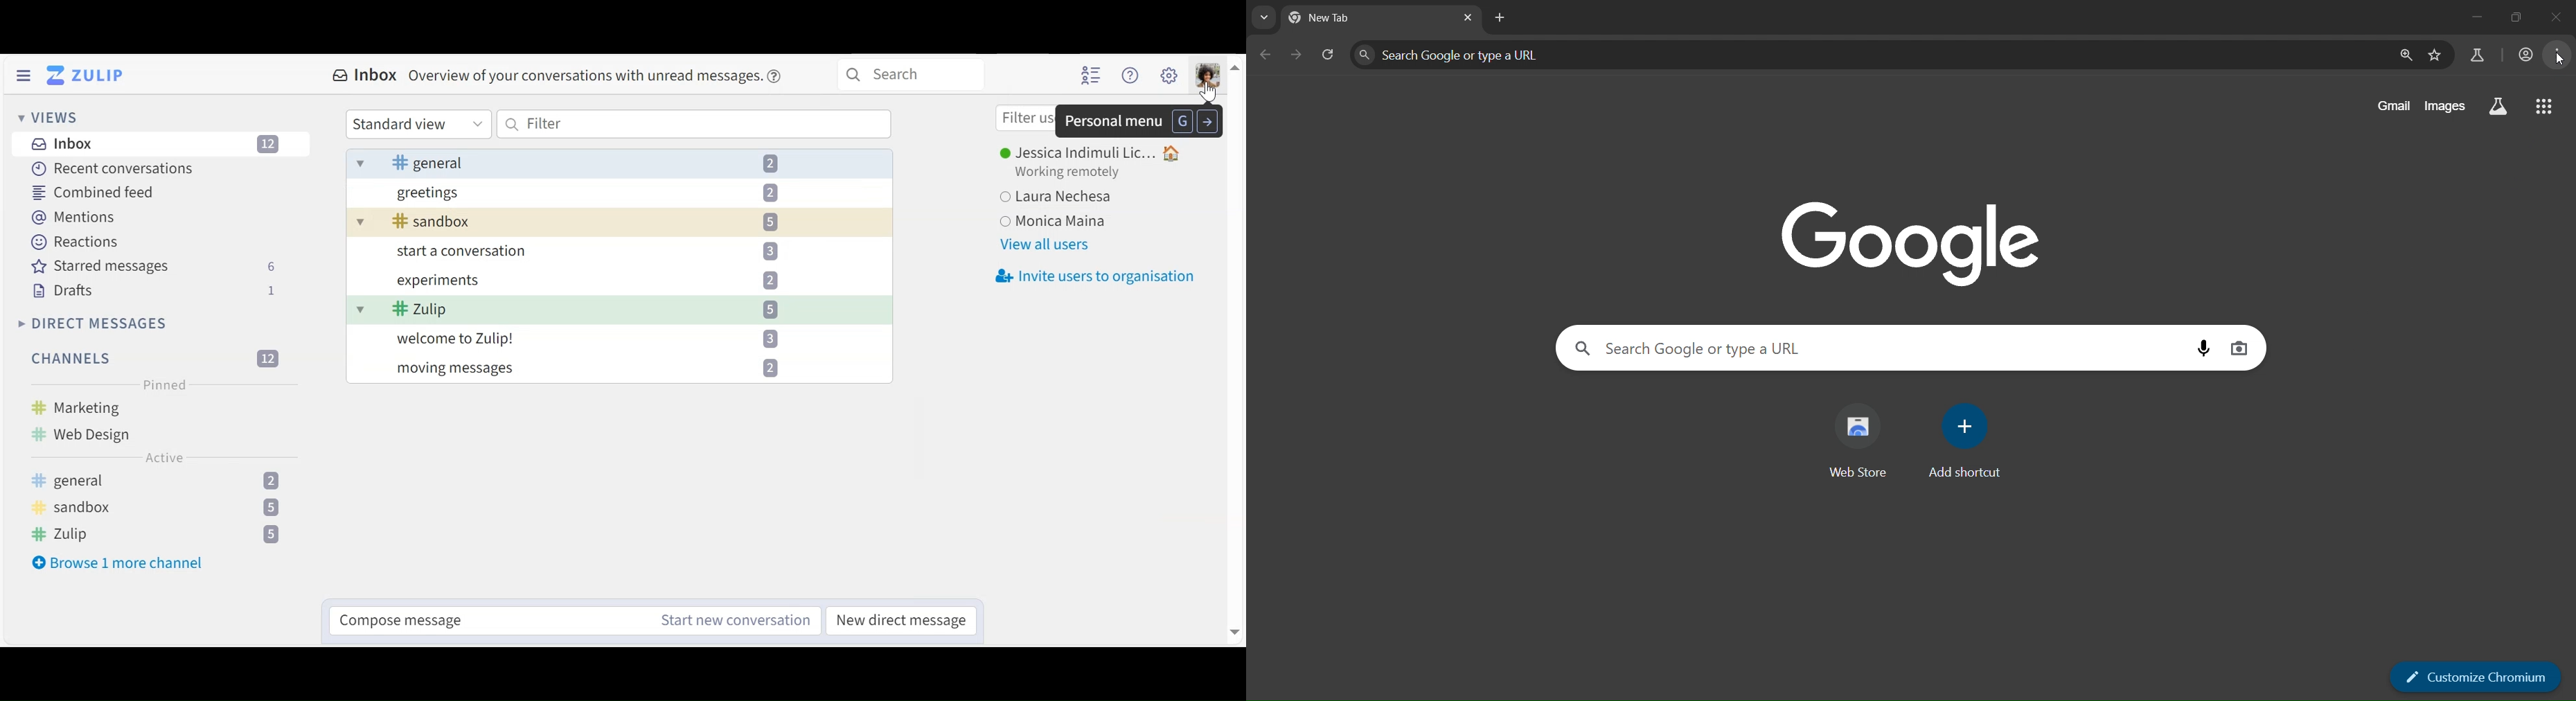 This screenshot has width=2576, height=728. Describe the element at coordinates (1092, 75) in the screenshot. I see `Hide user list` at that location.